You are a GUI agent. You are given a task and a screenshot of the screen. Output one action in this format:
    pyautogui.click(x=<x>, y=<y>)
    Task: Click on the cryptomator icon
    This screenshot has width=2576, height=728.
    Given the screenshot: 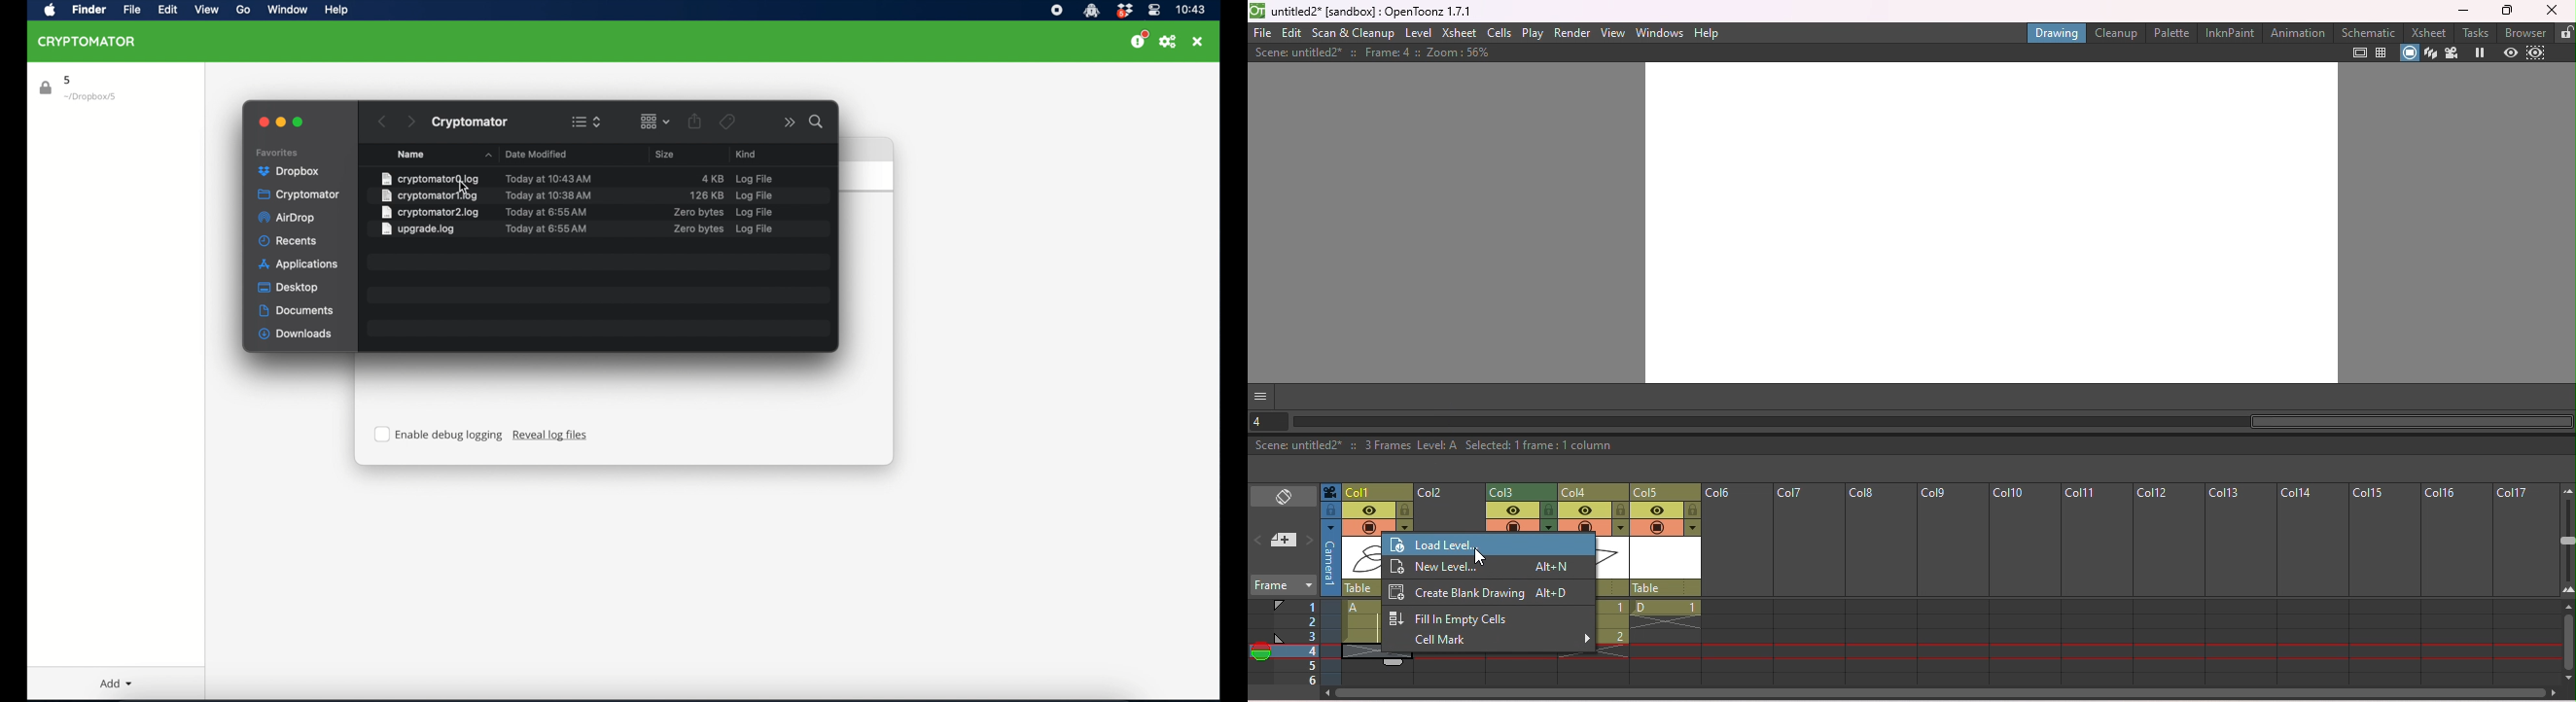 What is the action you would take?
    pyautogui.click(x=1092, y=11)
    